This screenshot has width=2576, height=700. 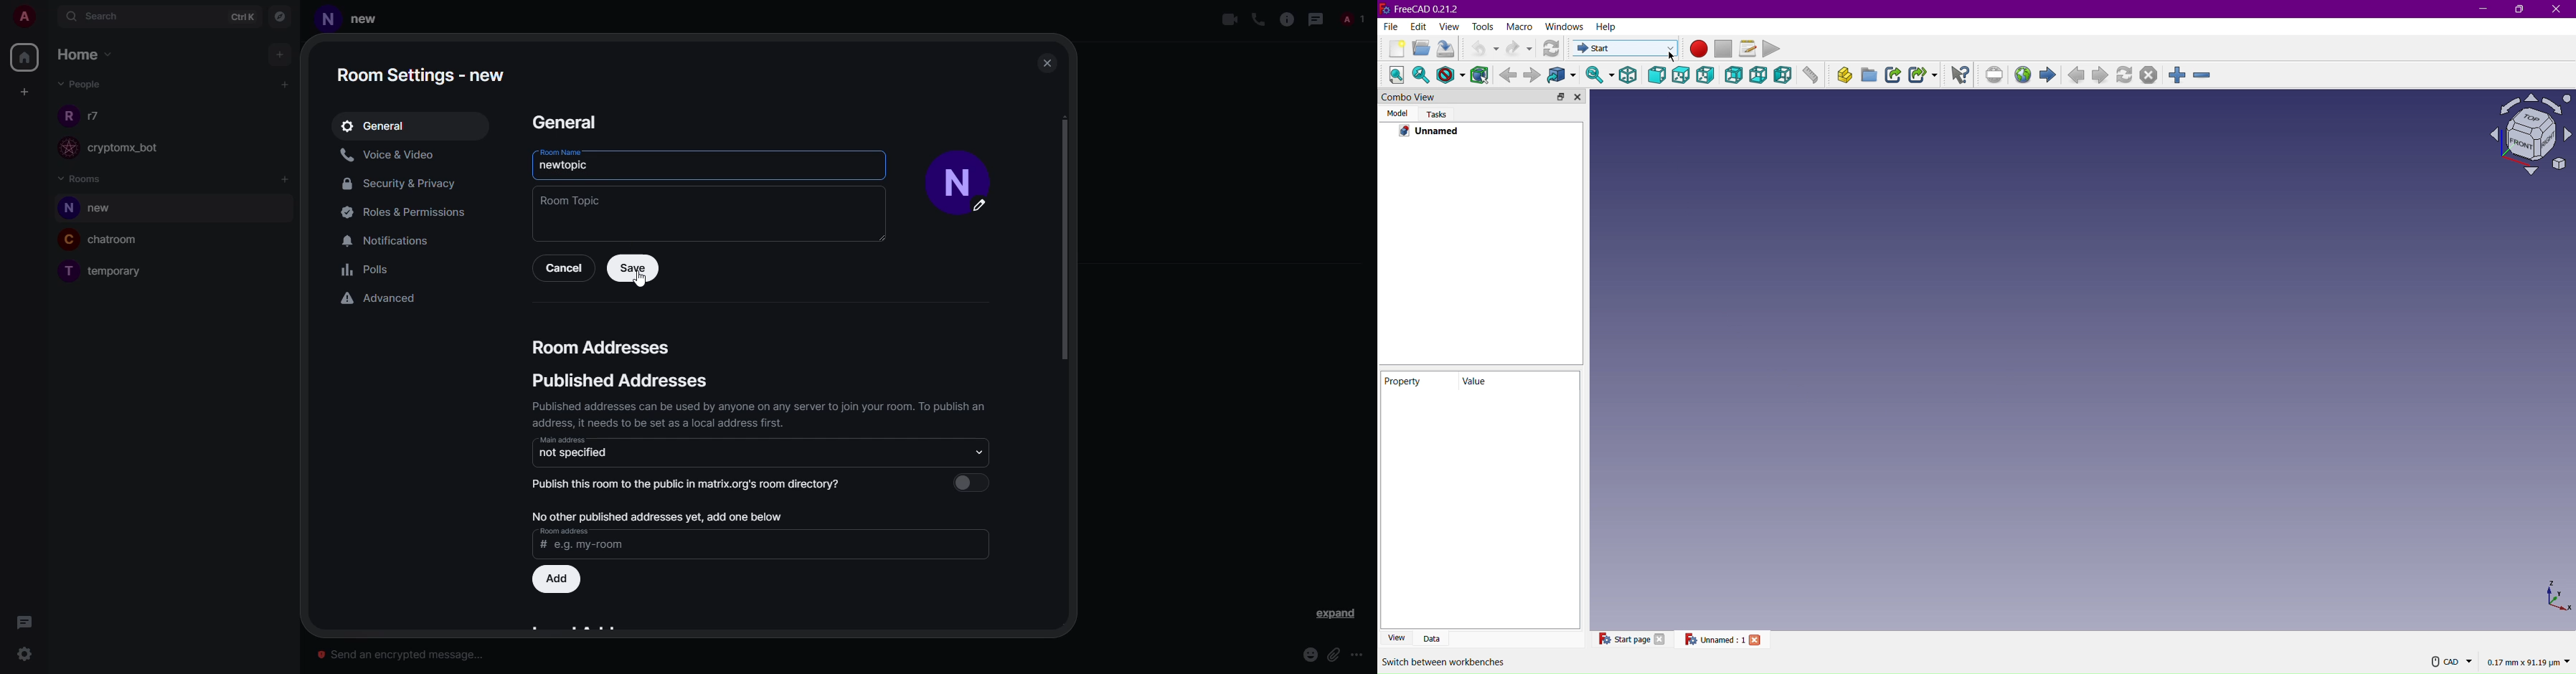 What do you see at coordinates (640, 280) in the screenshot?
I see `cursor` at bounding box center [640, 280].